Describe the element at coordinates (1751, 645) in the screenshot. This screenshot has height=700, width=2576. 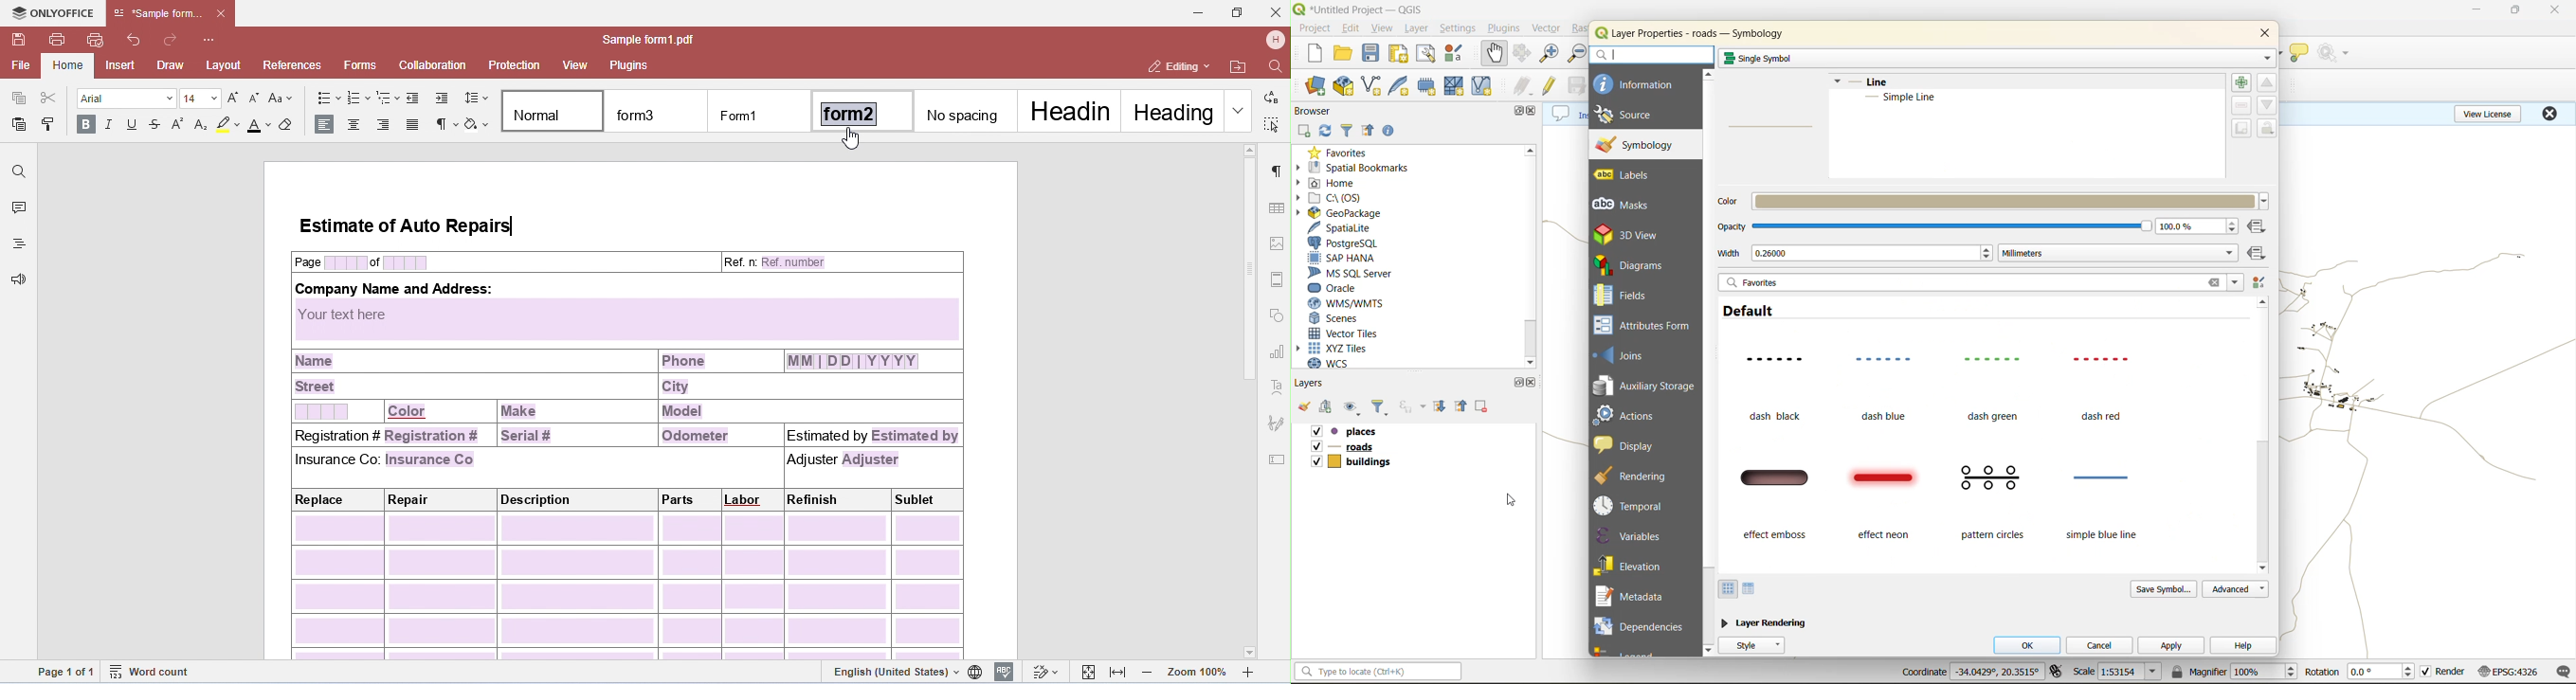
I see `style` at that location.